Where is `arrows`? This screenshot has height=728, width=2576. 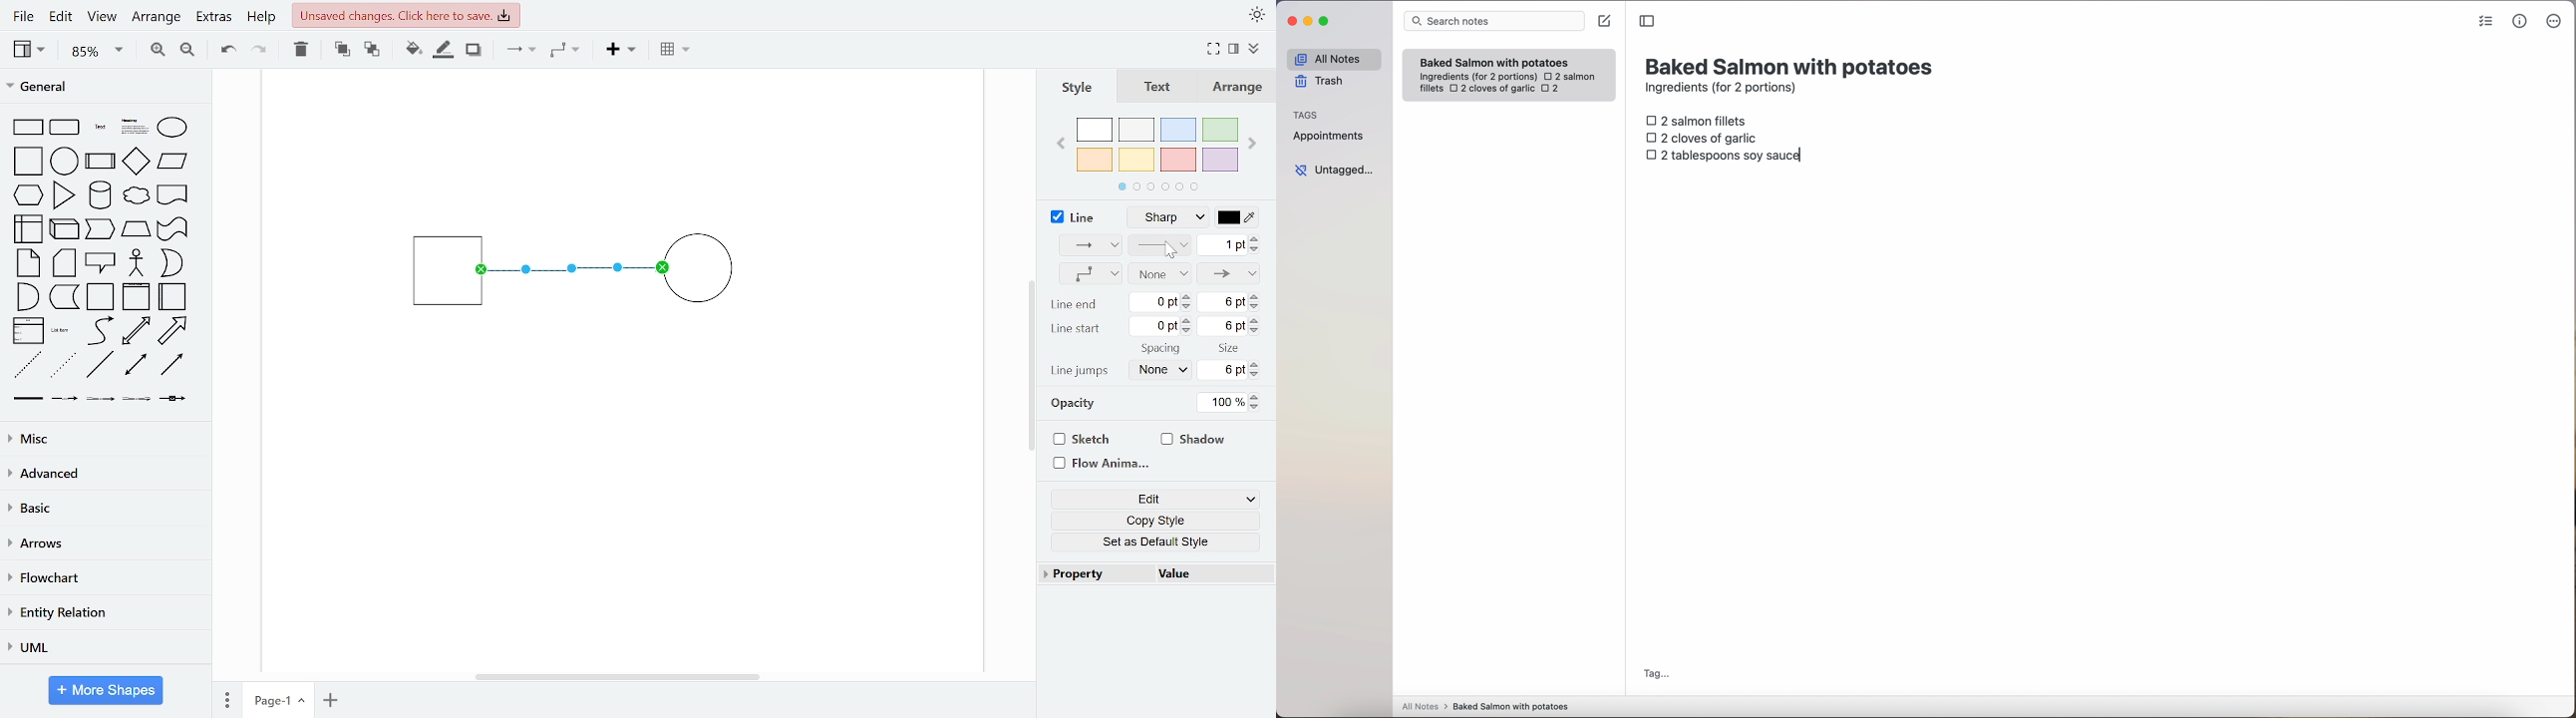 arrows is located at coordinates (103, 544).